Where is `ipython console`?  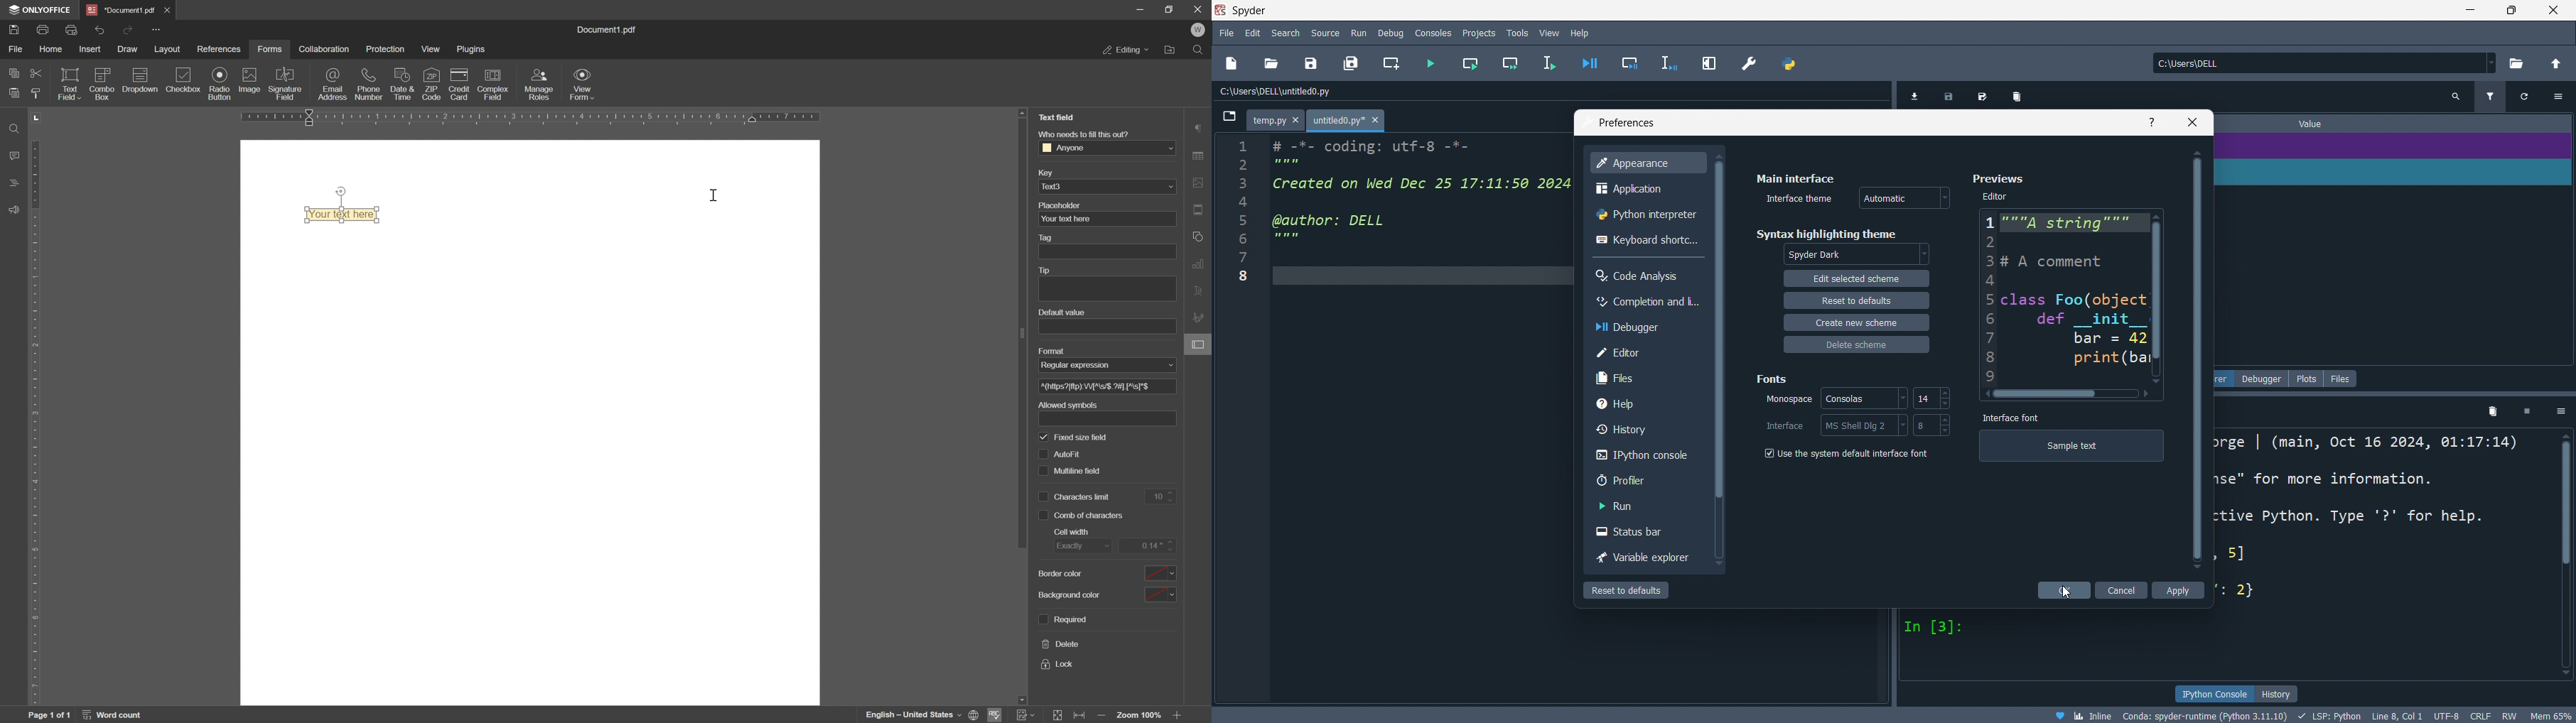 ipython console is located at coordinates (2213, 694).